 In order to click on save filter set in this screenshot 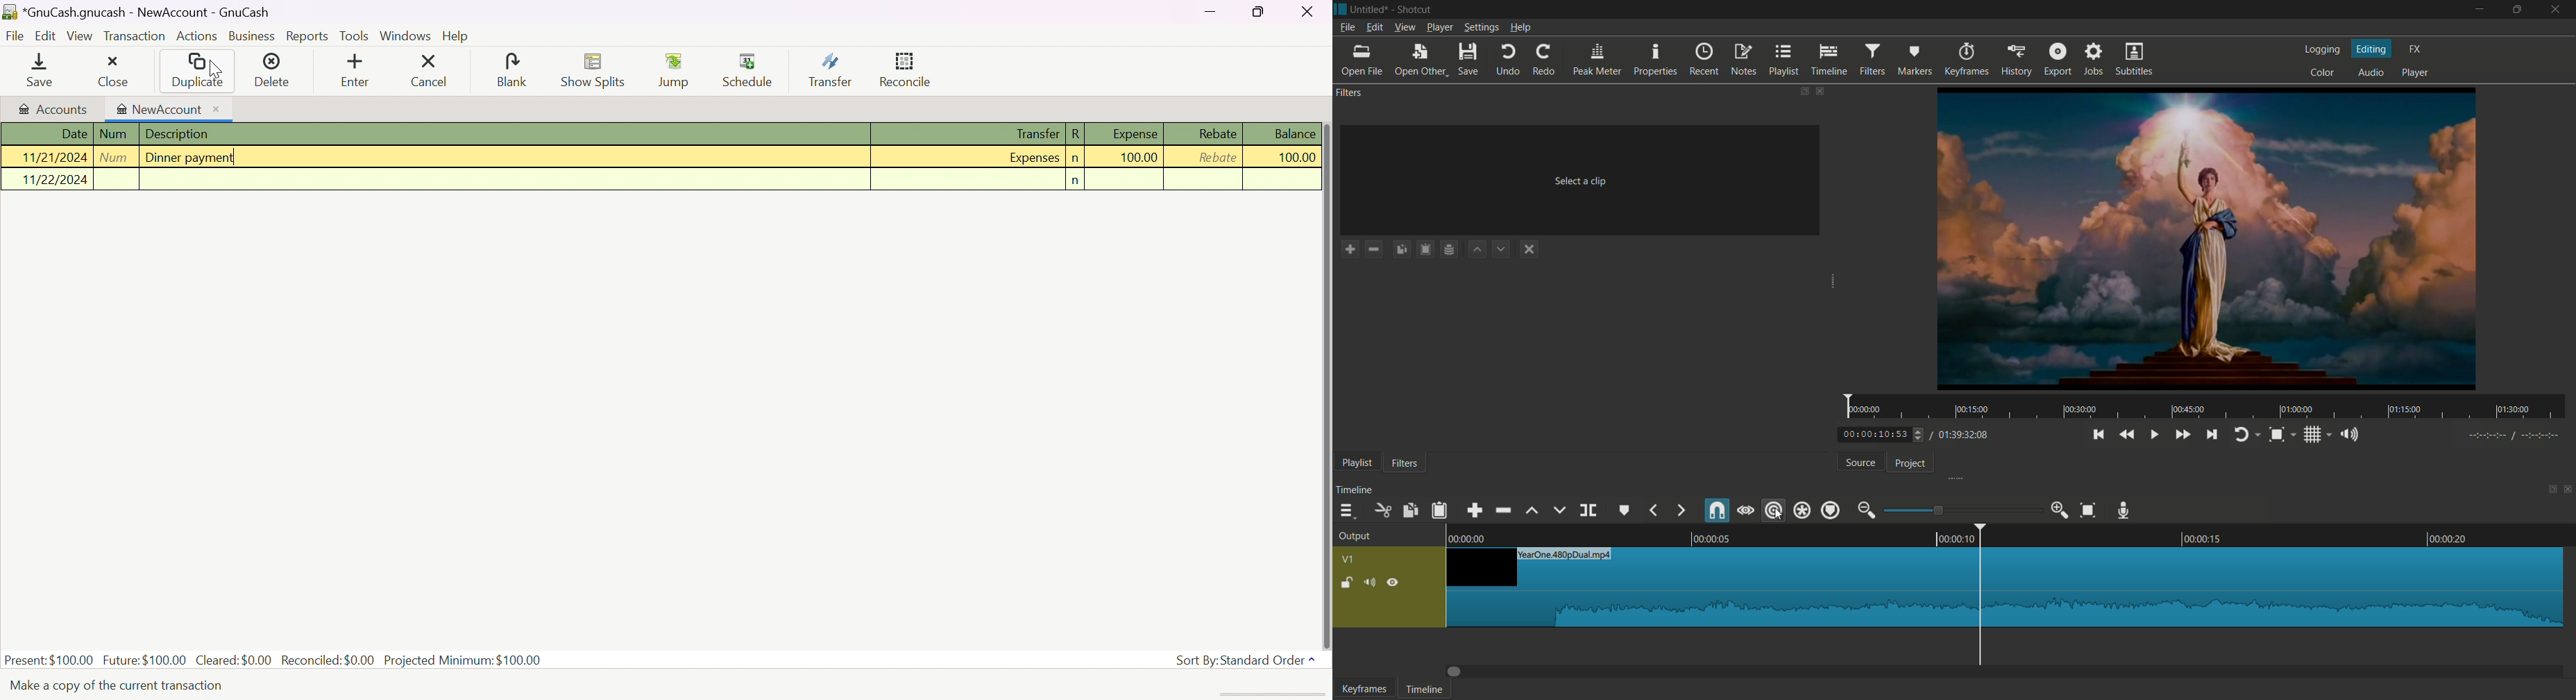, I will do `click(1449, 248)`.